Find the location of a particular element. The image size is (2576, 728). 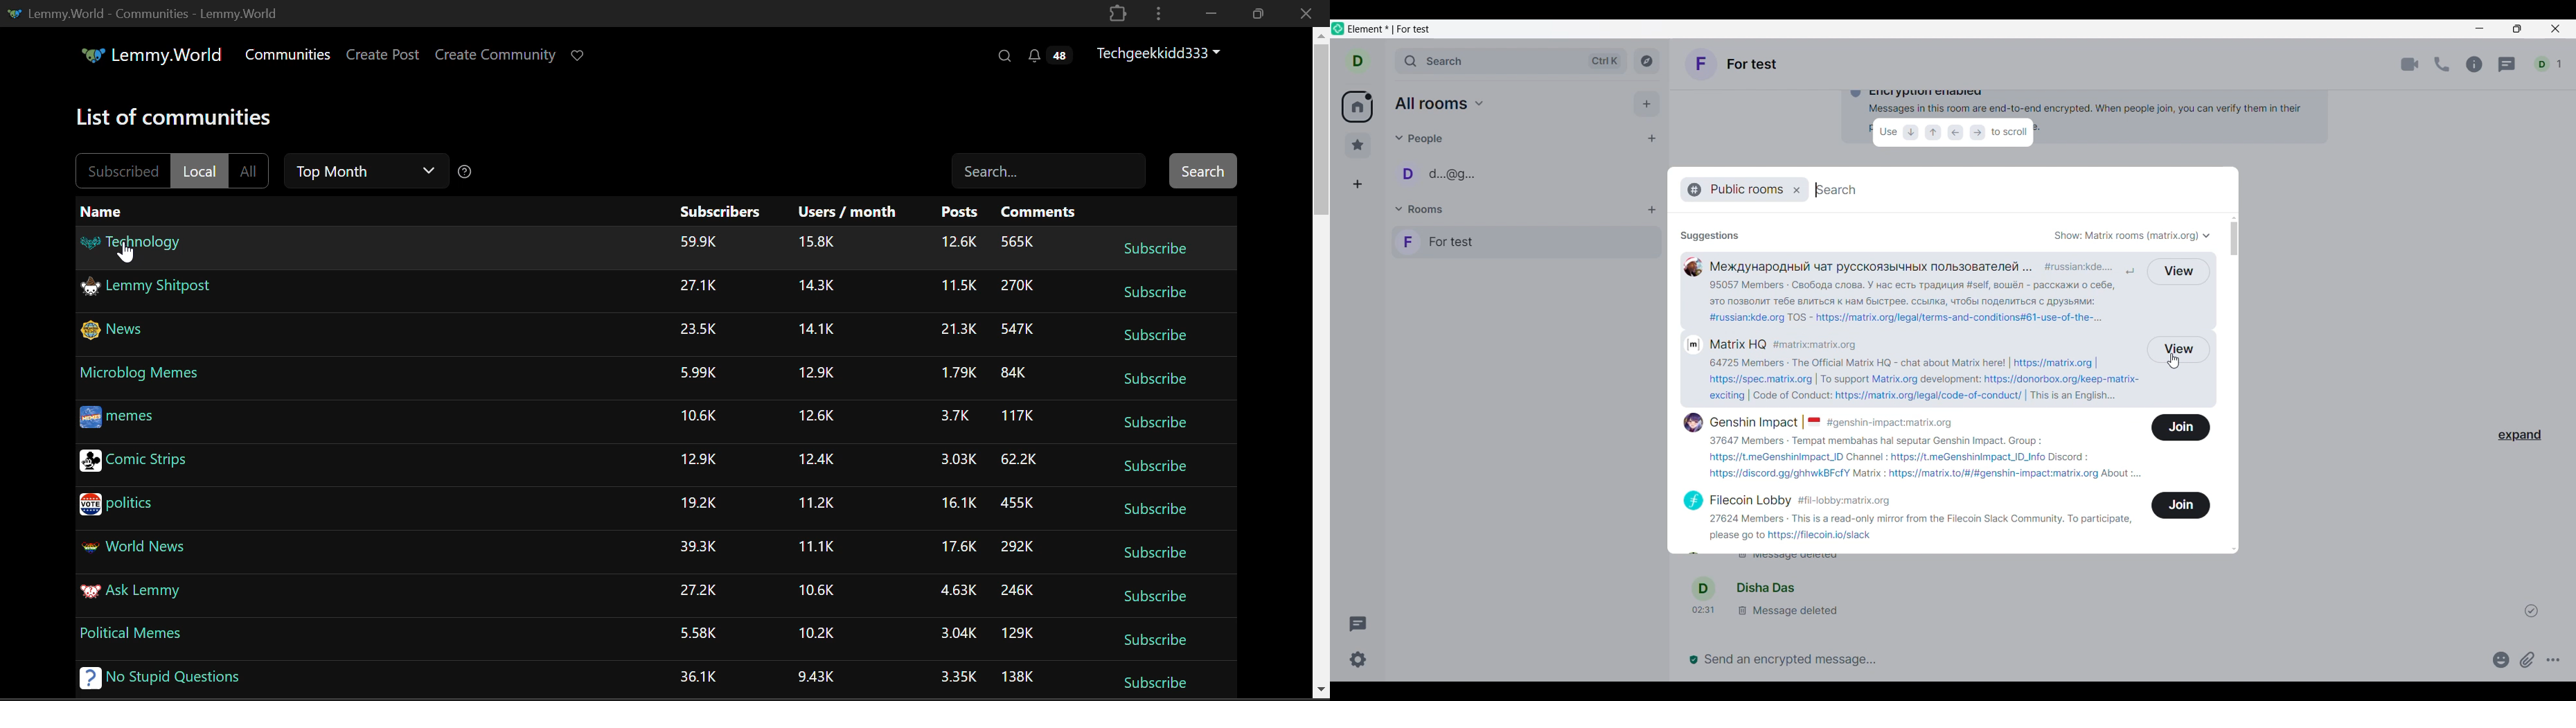

Amount is located at coordinates (820, 459).